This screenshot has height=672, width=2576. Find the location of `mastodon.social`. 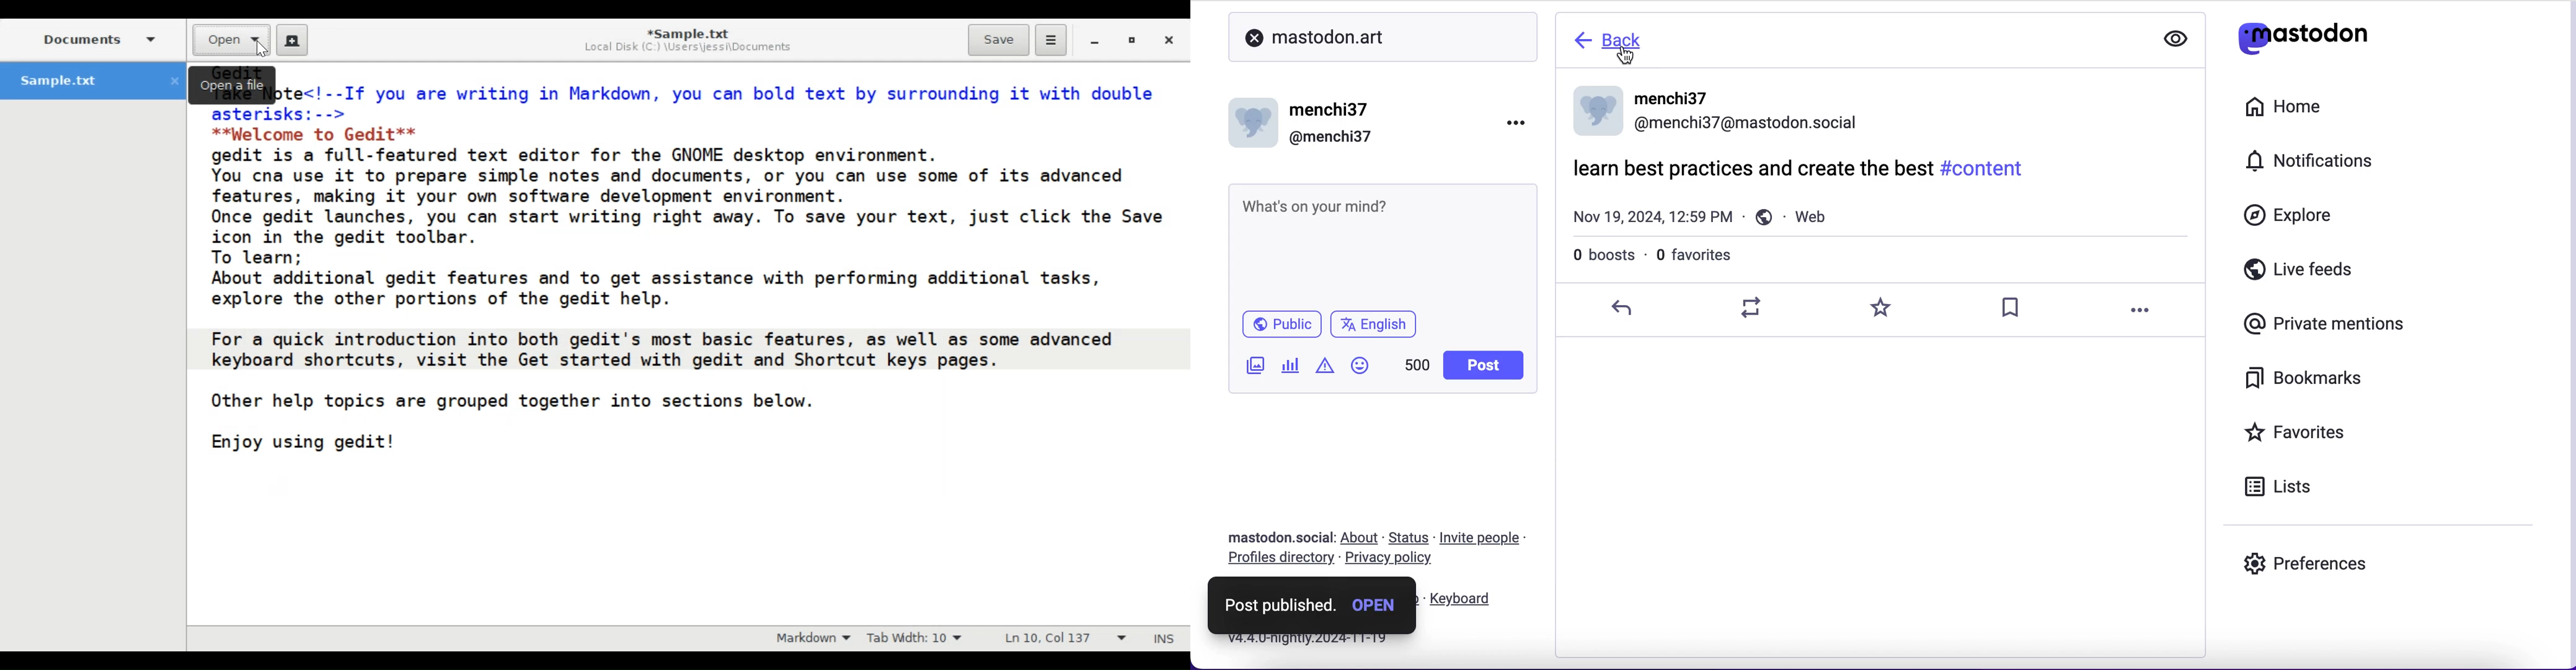

mastodon.social is located at coordinates (1275, 536).